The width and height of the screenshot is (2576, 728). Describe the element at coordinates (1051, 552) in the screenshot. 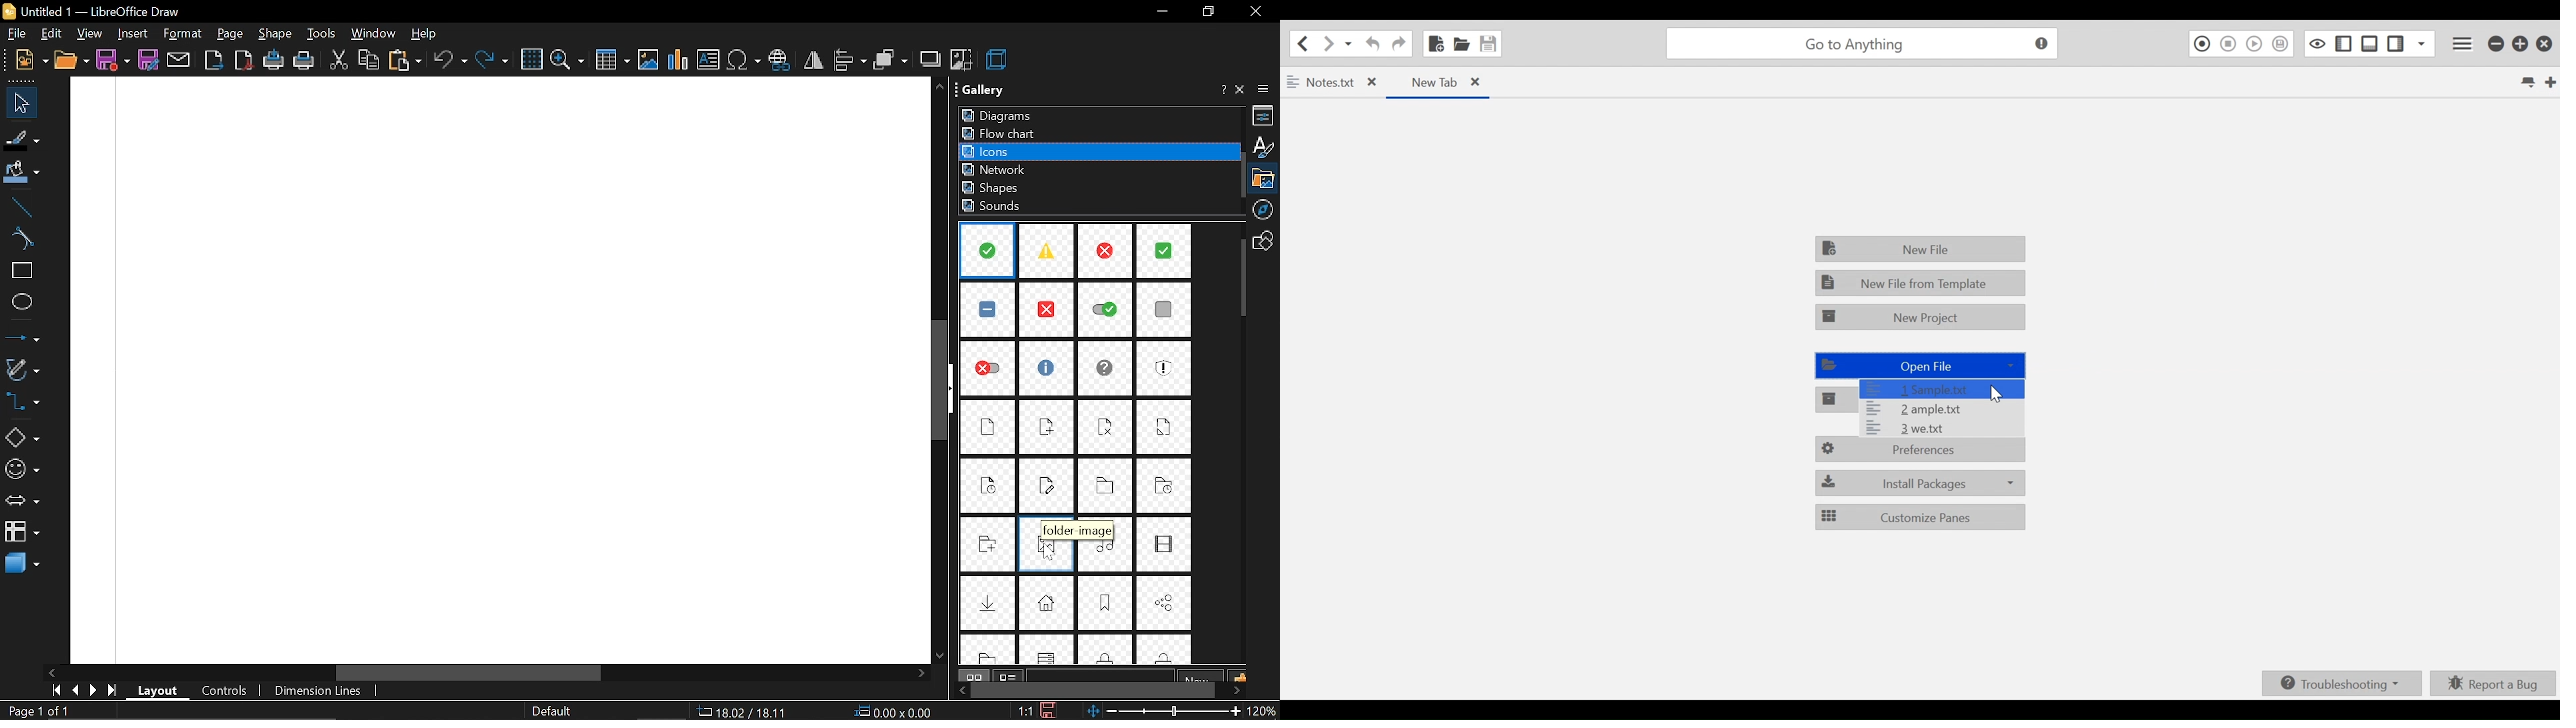

I see `cursor` at that location.